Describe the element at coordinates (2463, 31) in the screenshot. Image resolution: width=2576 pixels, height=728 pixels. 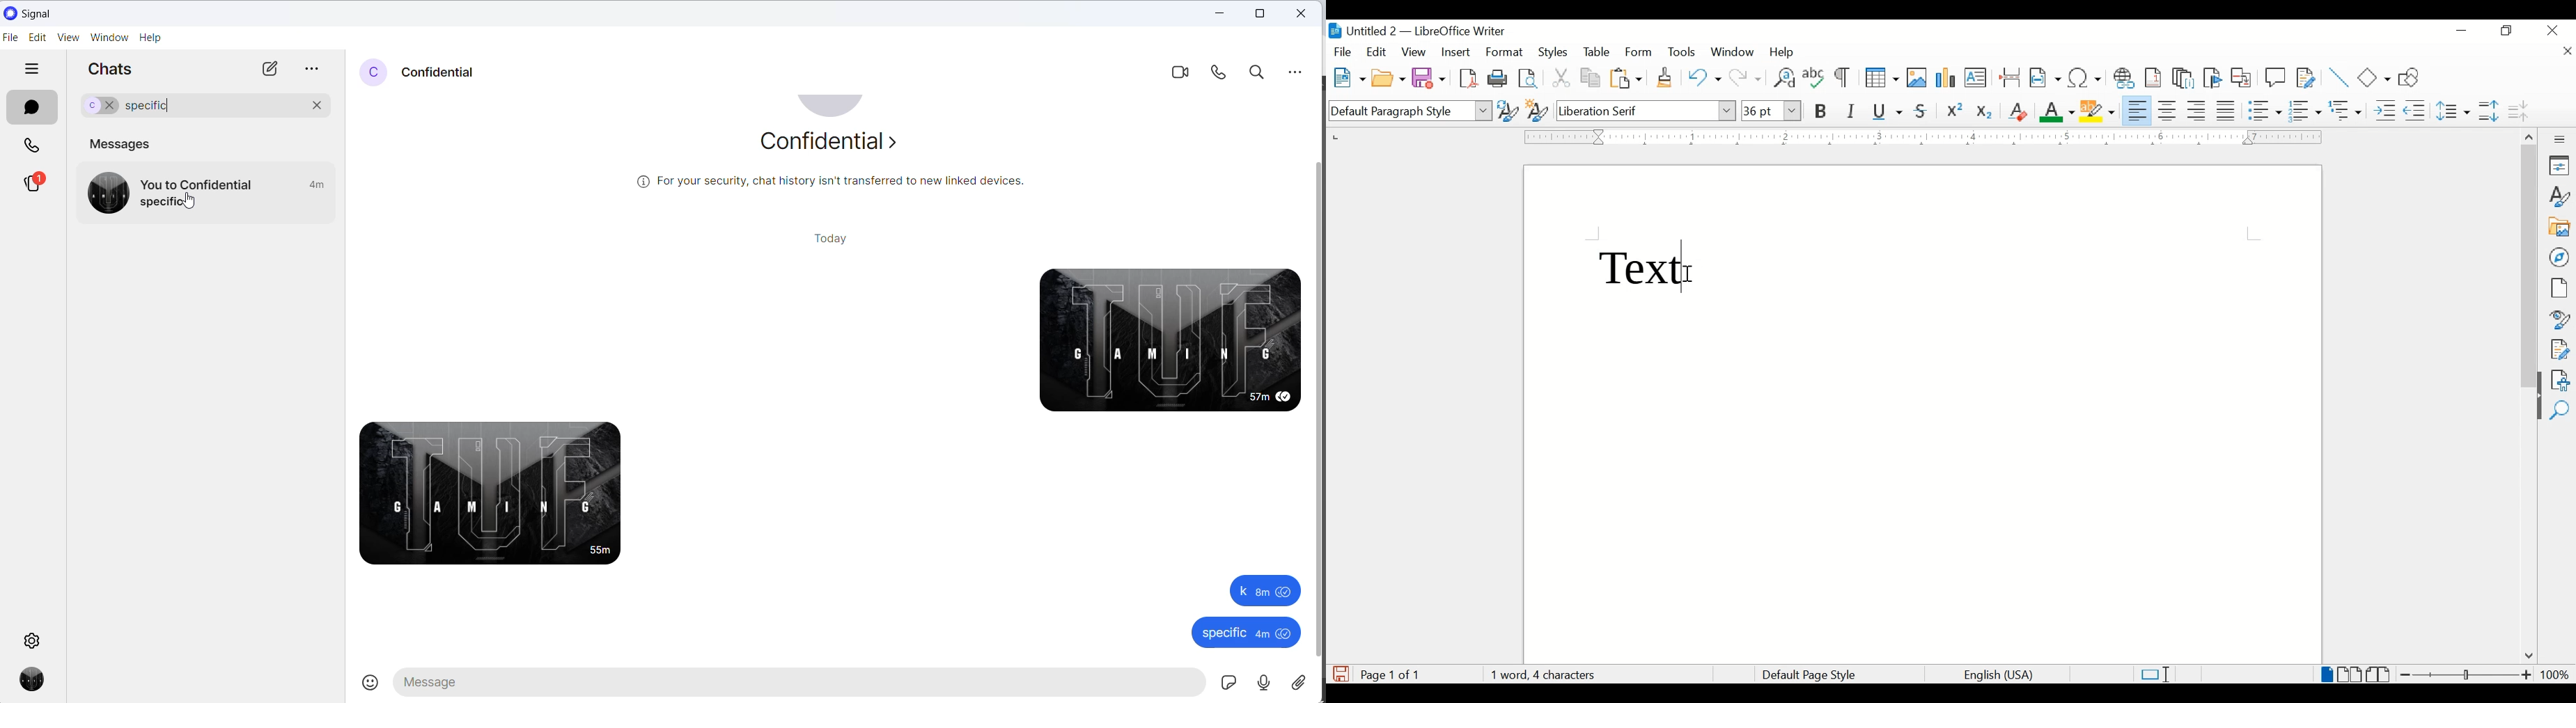
I see `minimize` at that location.